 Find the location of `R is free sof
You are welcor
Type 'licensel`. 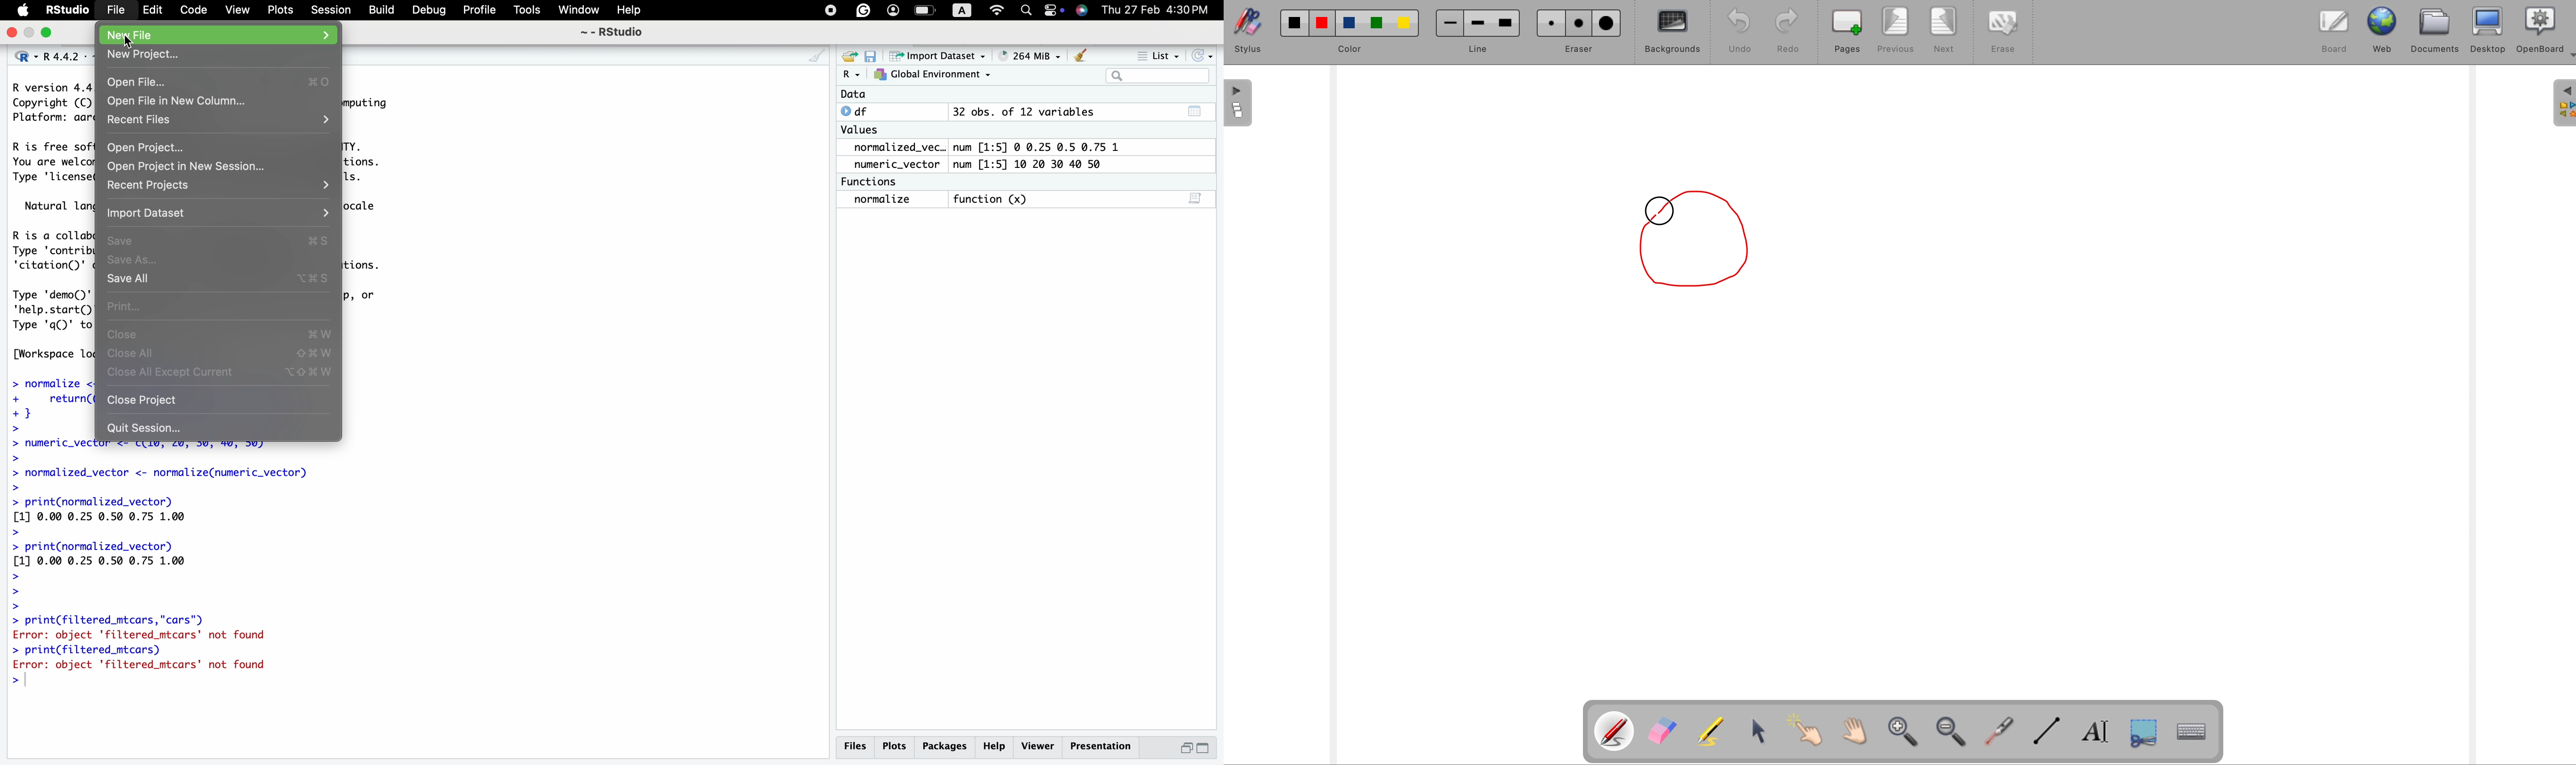

R is free sof
You are welcor
Type 'licensel is located at coordinates (51, 164).